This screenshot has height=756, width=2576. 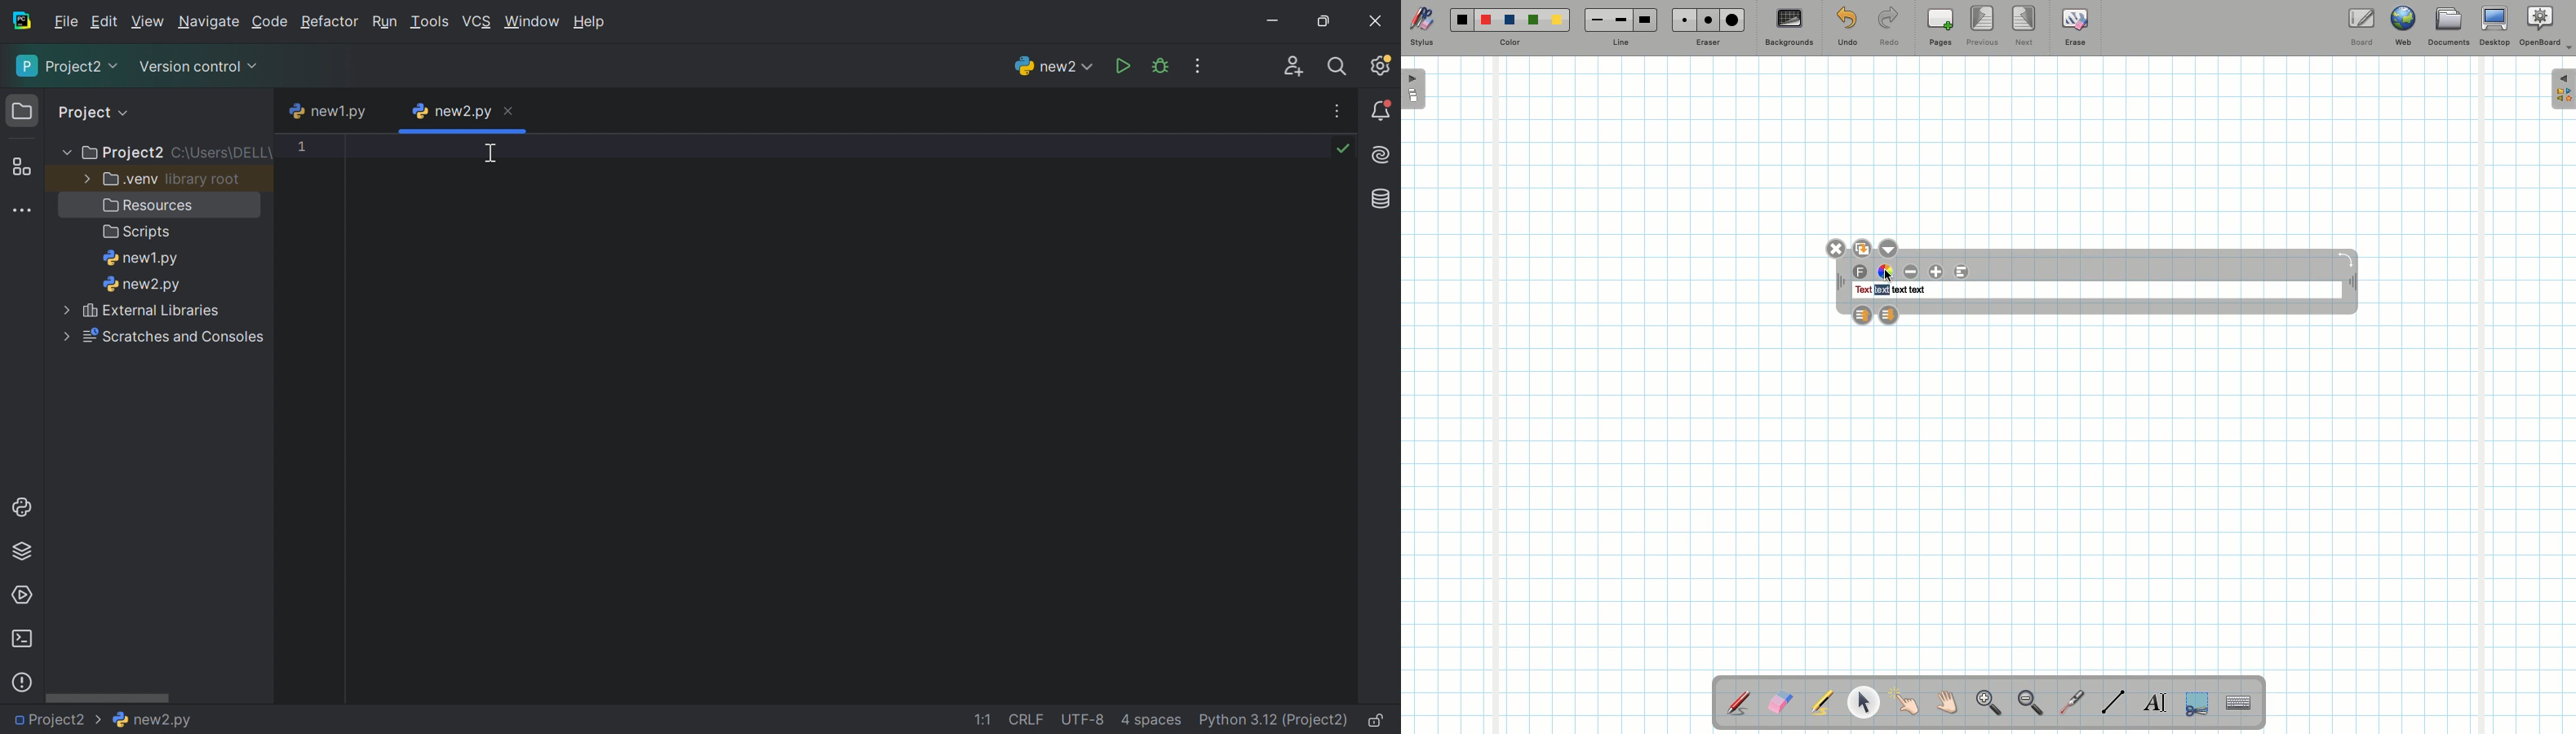 What do you see at coordinates (23, 639) in the screenshot?
I see `Terminal` at bounding box center [23, 639].